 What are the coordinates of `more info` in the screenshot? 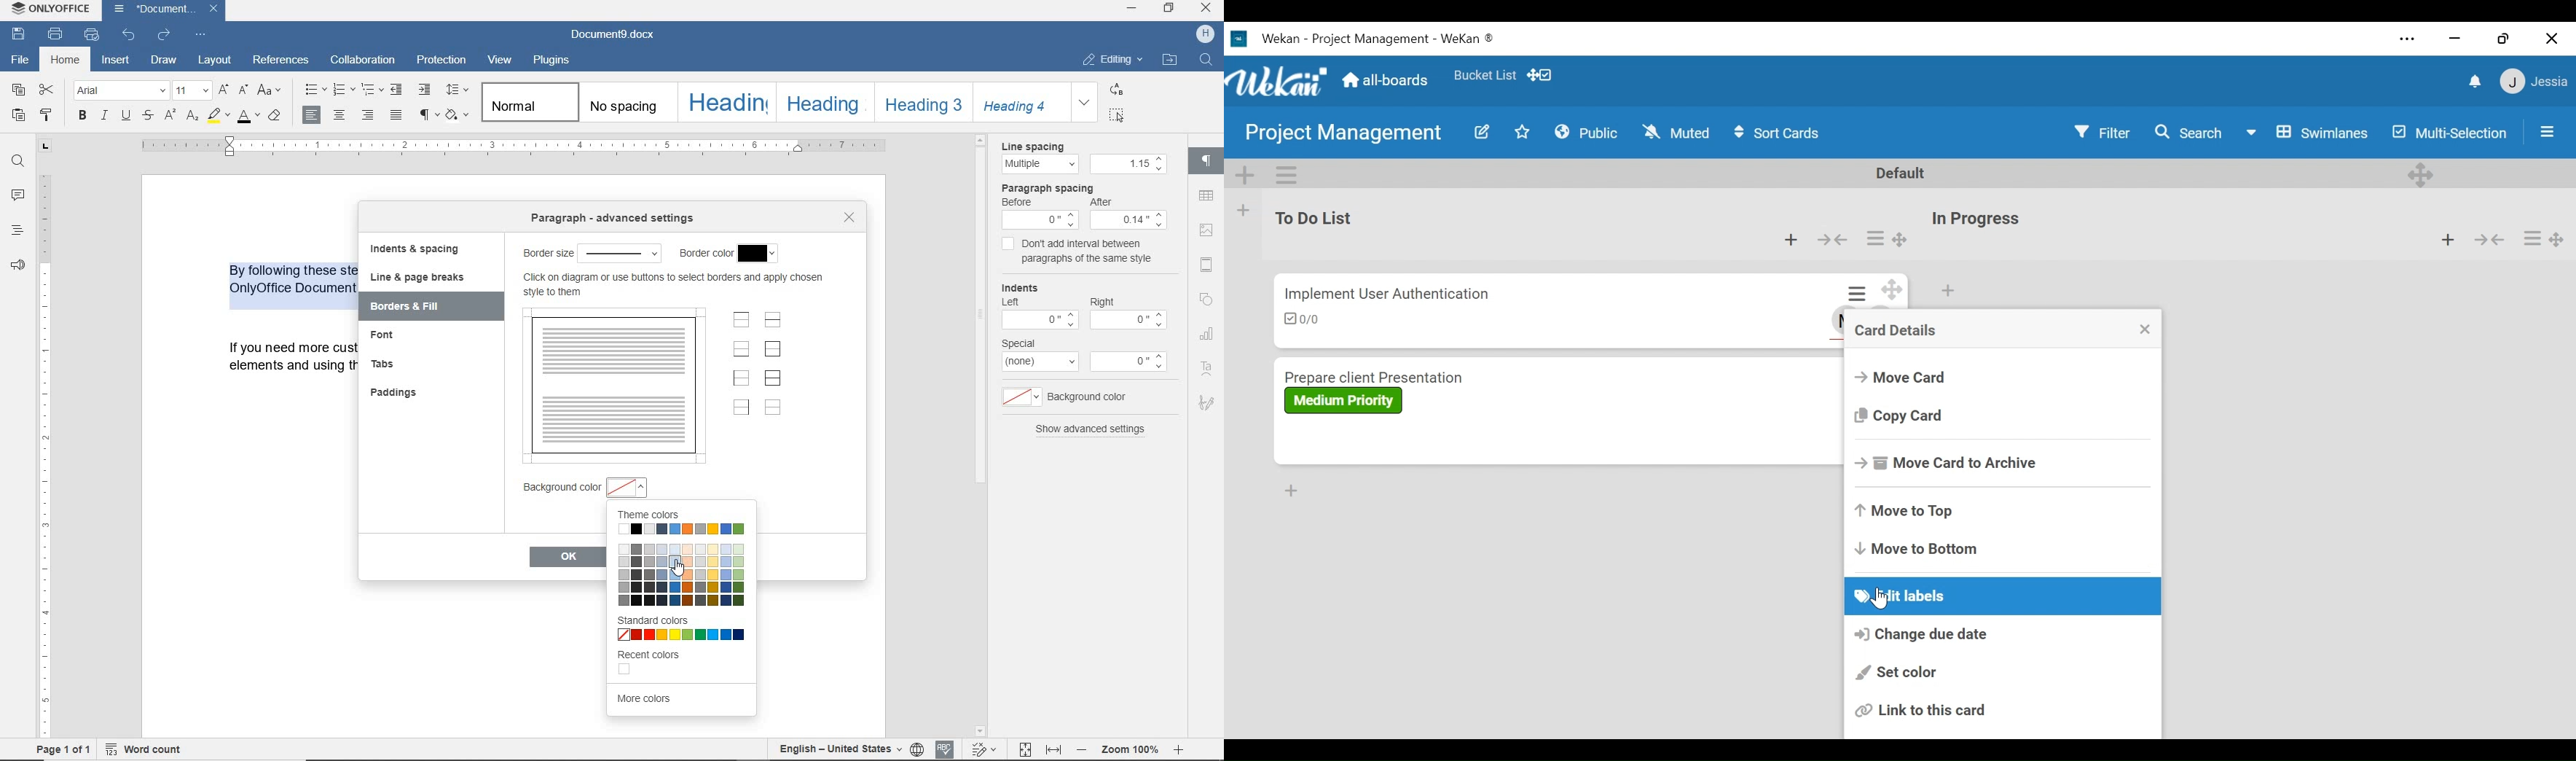 It's located at (671, 286).